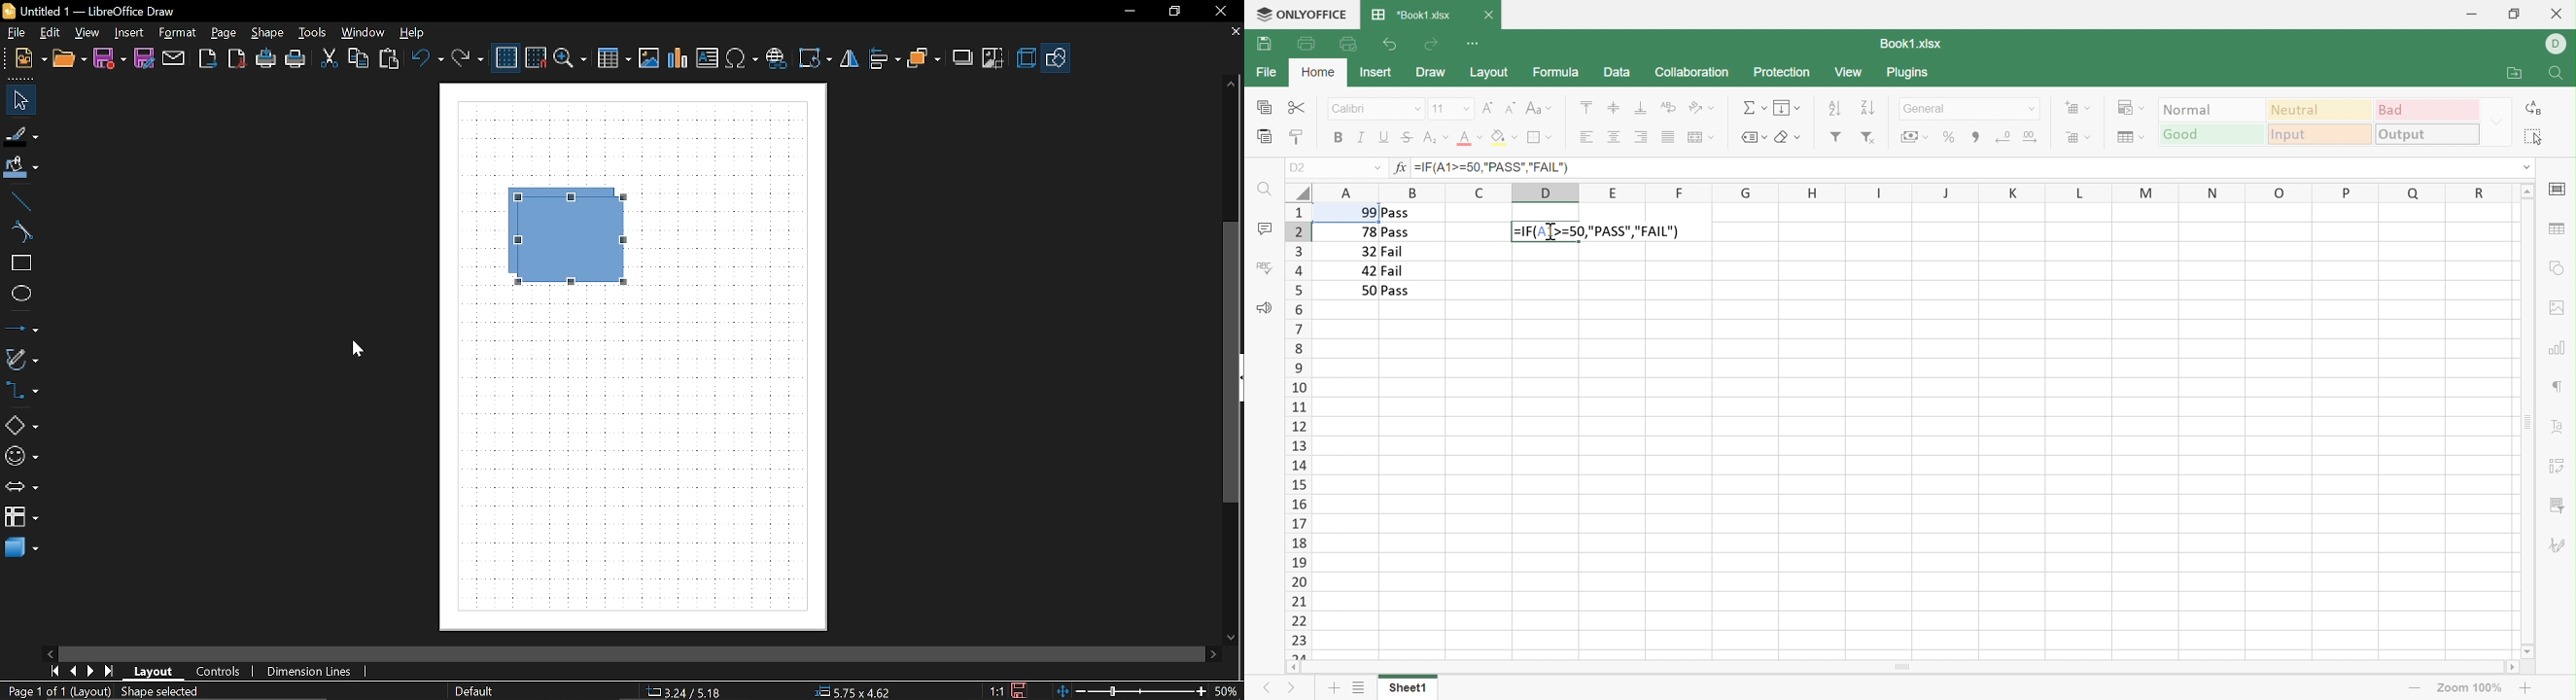 The width and height of the screenshot is (2576, 700). What do you see at coordinates (1641, 108) in the screenshot?
I see `Align bottom` at bounding box center [1641, 108].